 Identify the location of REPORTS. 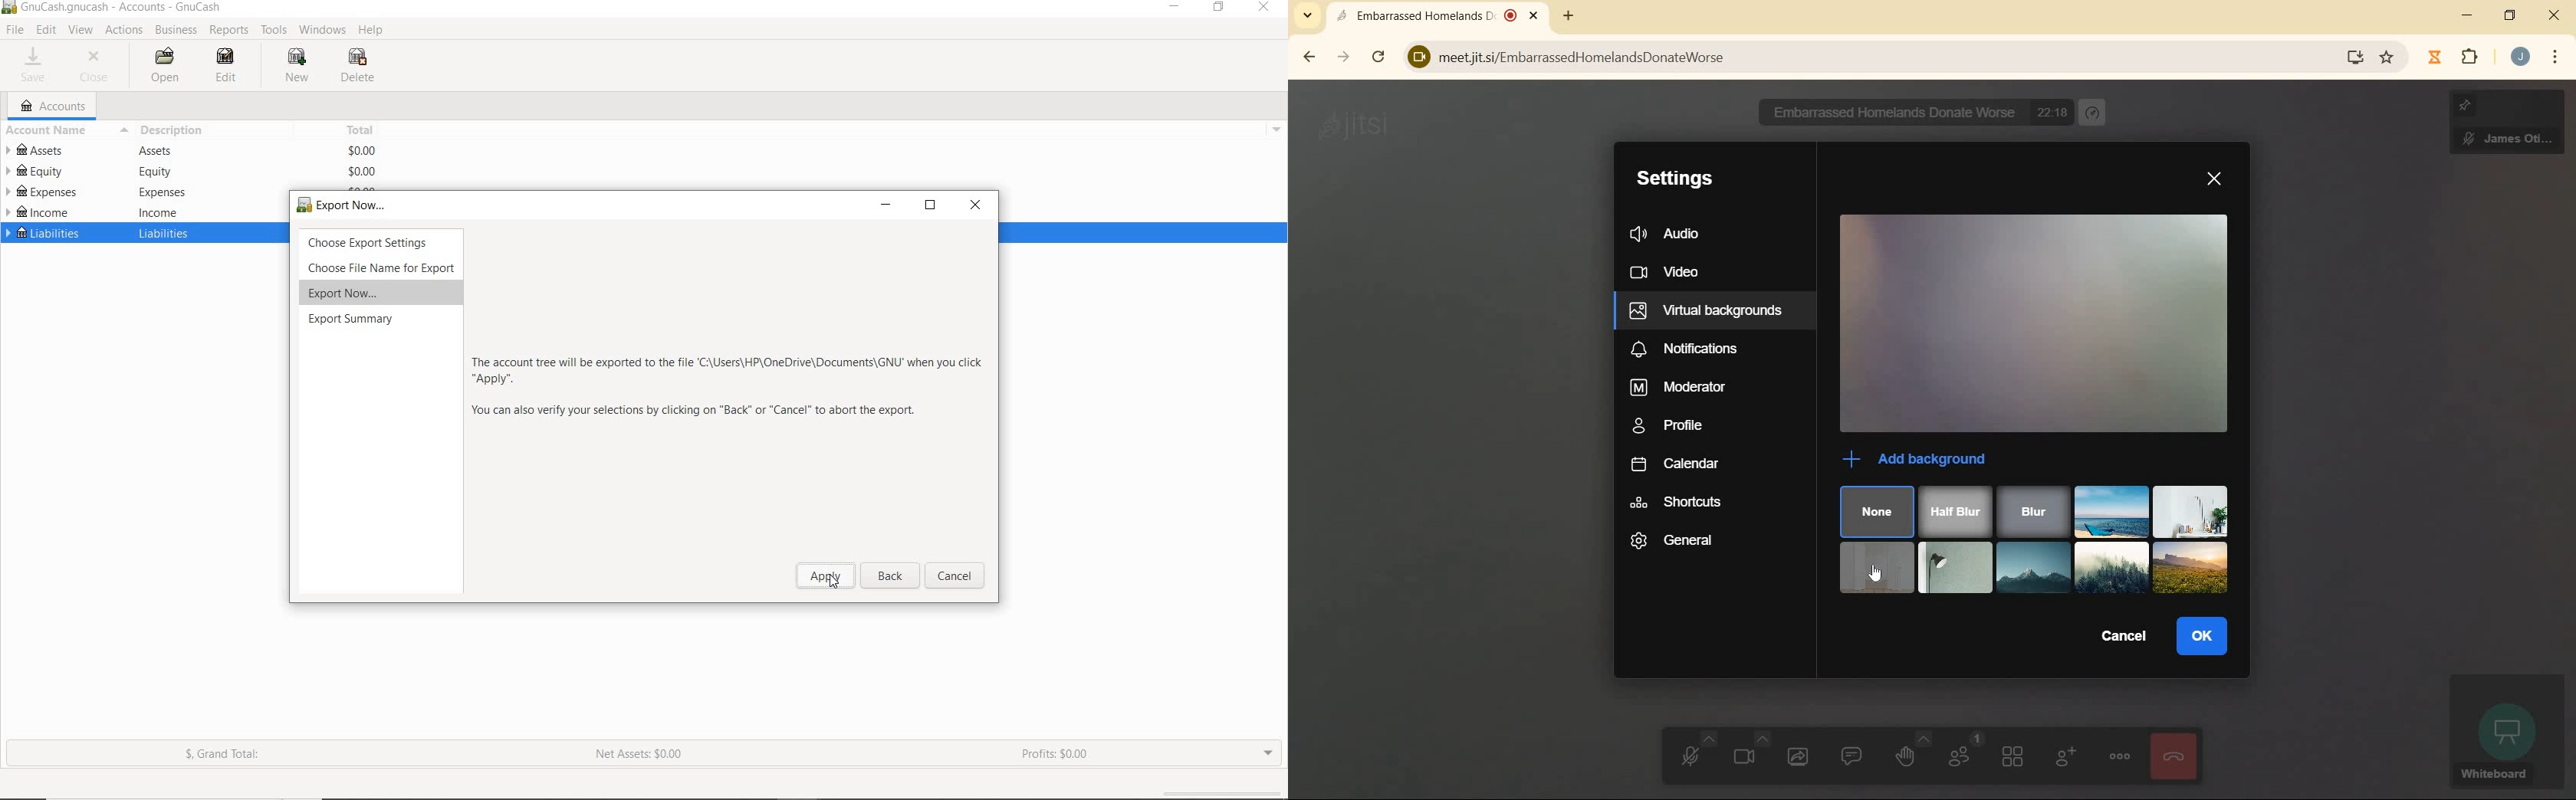
(229, 31).